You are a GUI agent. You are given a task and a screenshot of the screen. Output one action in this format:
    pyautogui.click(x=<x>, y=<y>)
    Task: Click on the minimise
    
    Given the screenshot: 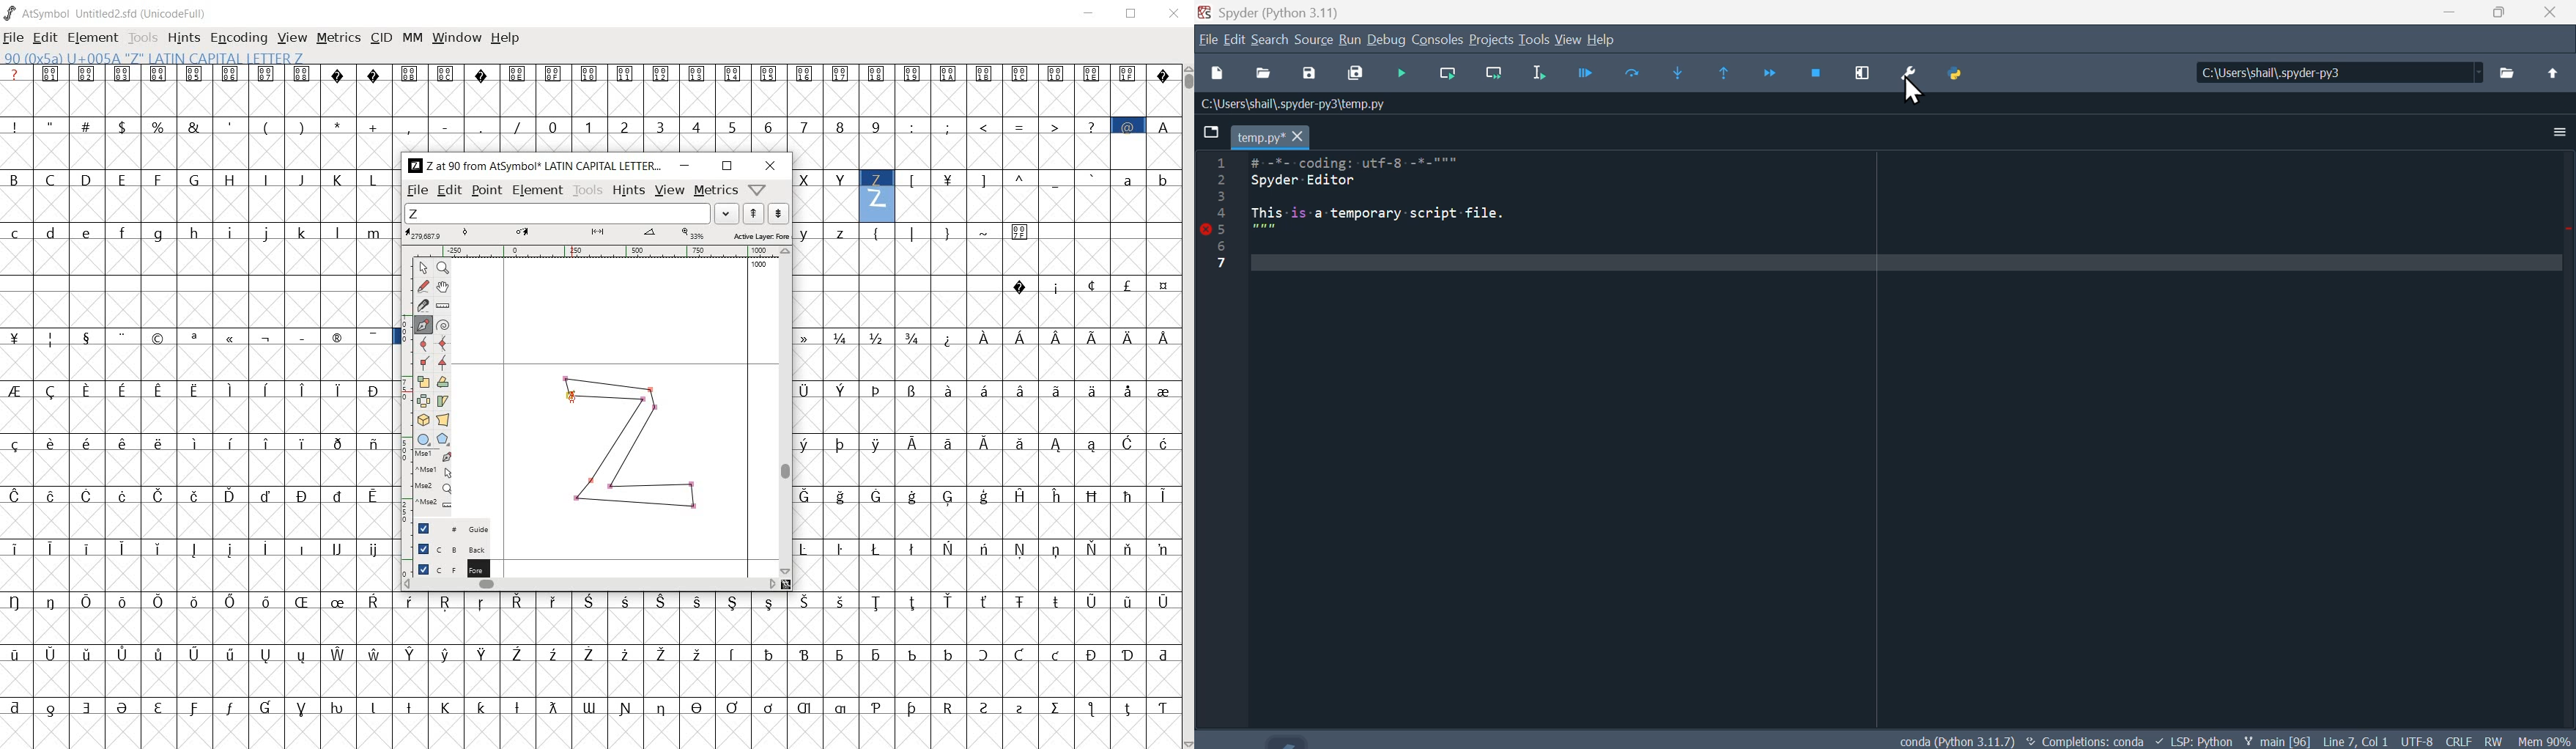 What is the action you would take?
    pyautogui.click(x=2458, y=17)
    